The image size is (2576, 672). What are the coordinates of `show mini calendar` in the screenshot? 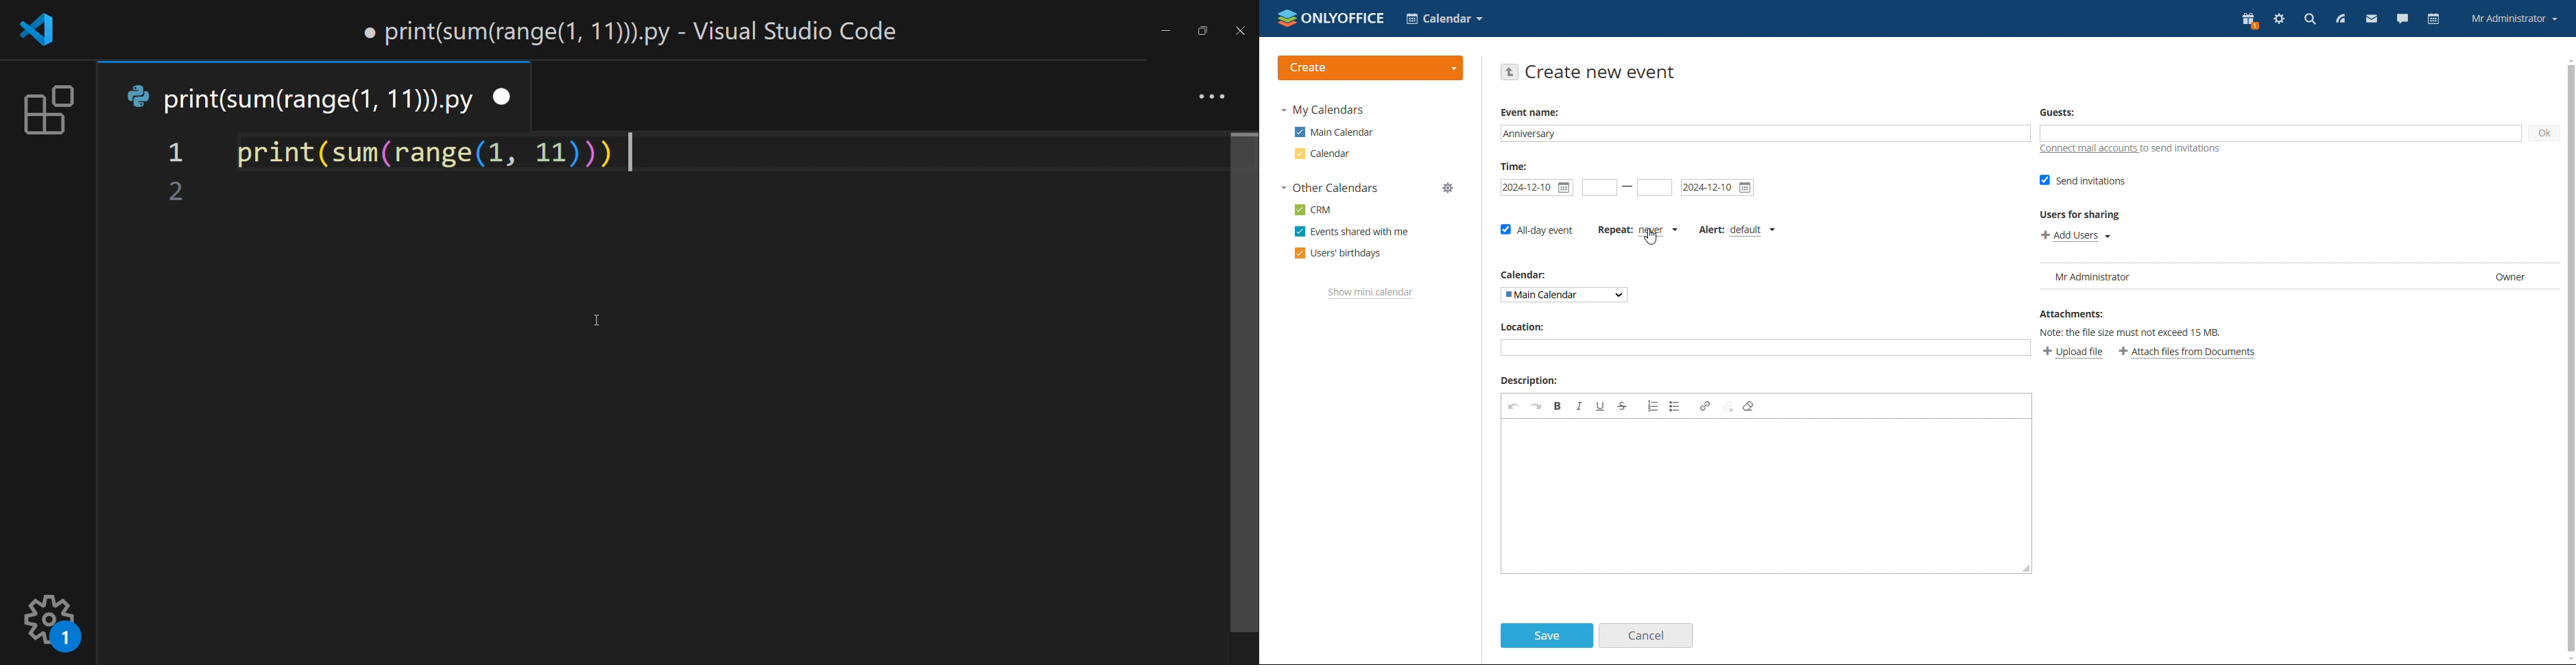 It's located at (1371, 294).